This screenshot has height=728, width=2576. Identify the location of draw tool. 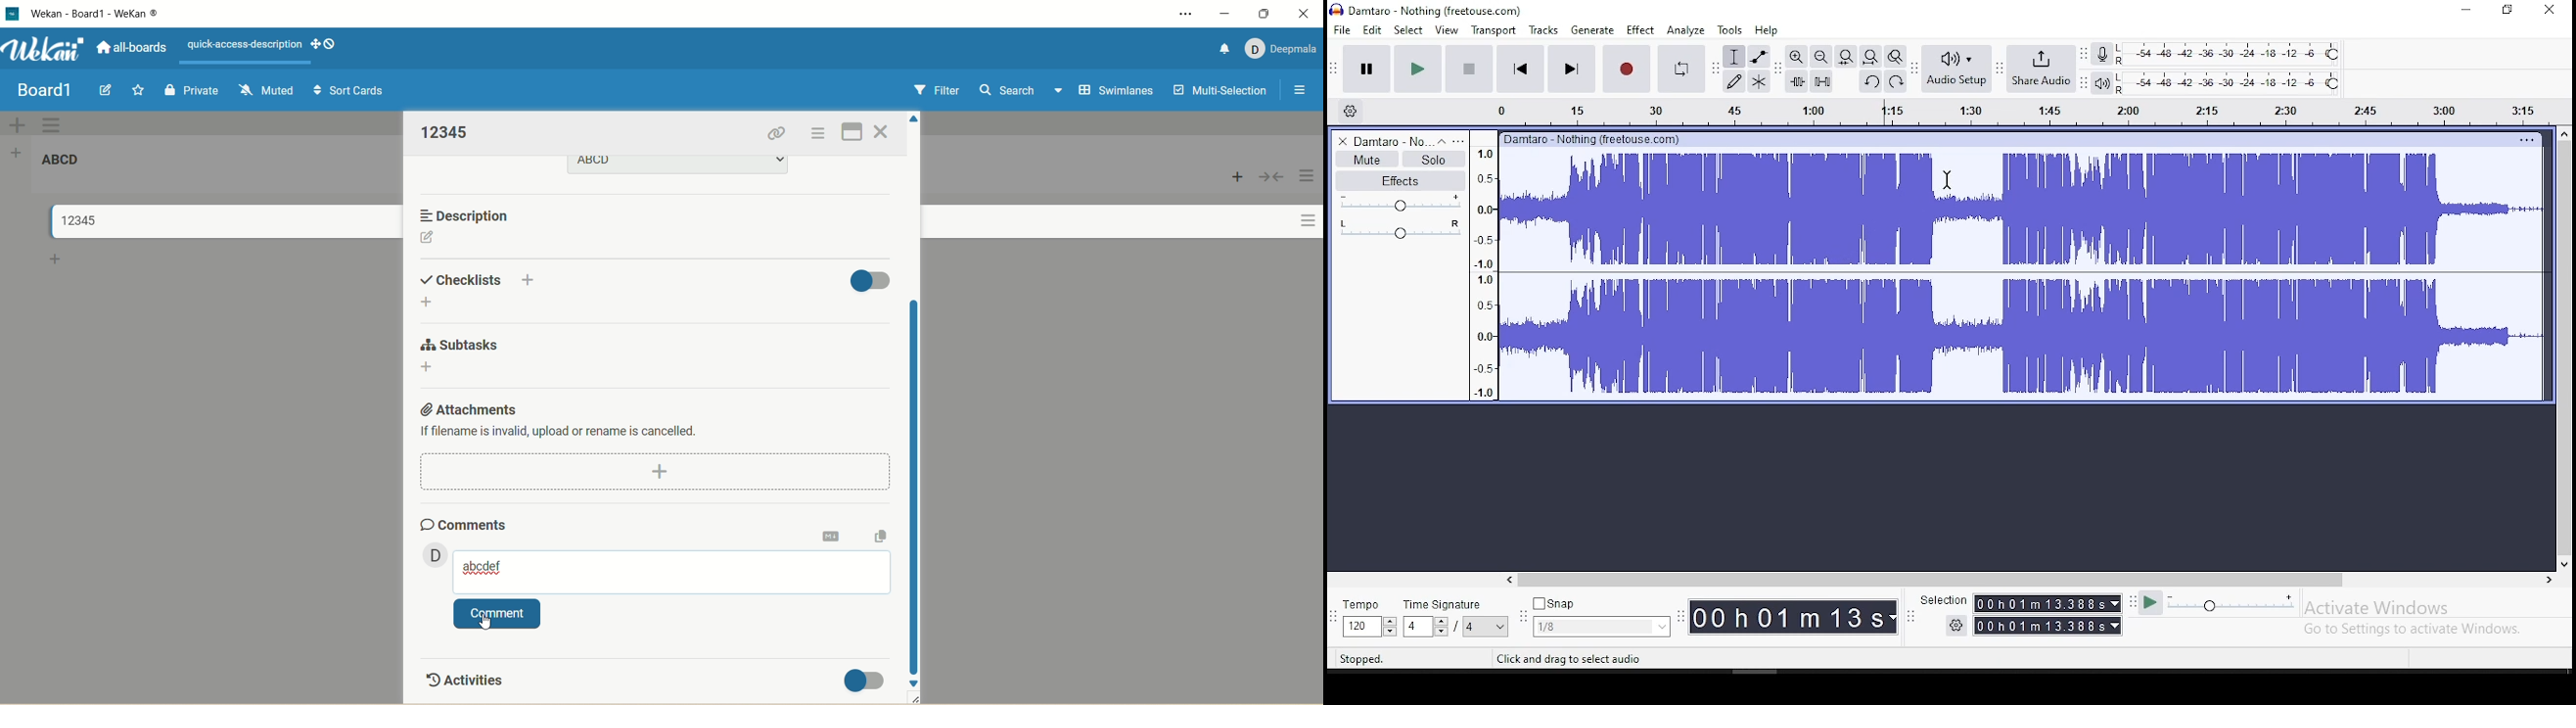
(1733, 81).